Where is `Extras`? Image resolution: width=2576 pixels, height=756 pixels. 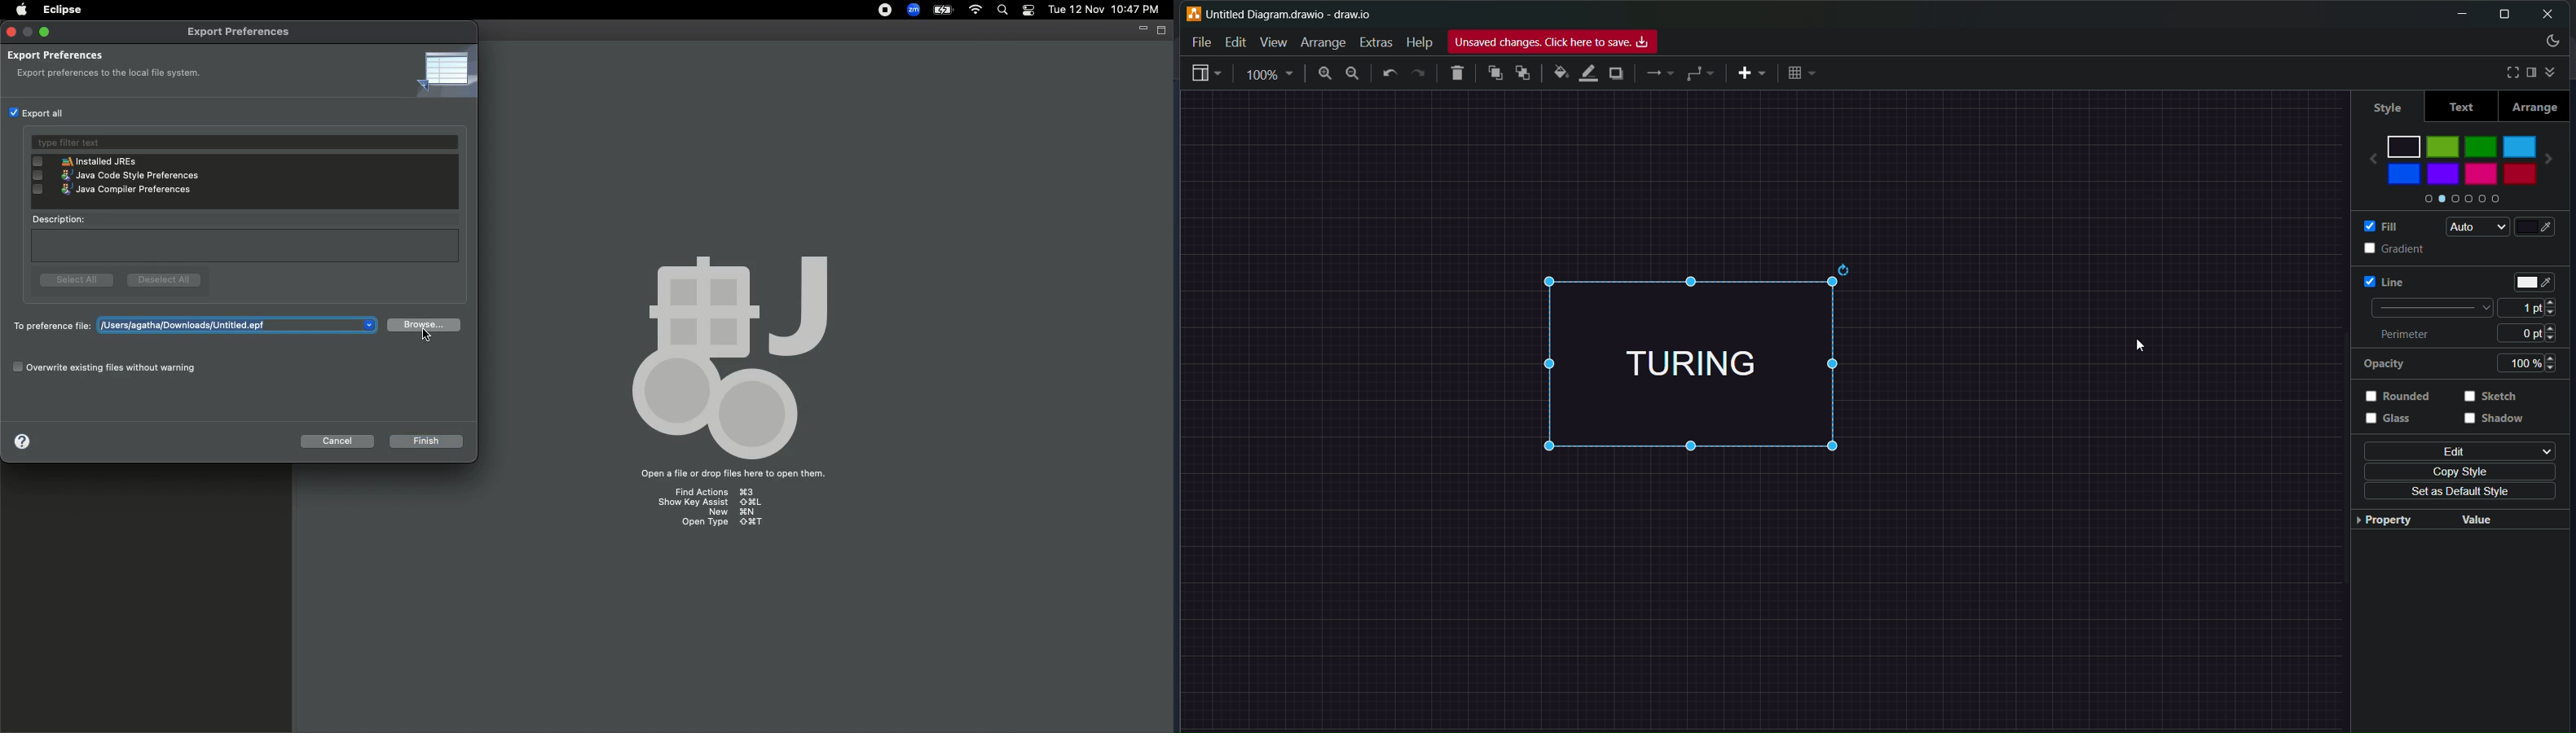 Extras is located at coordinates (1378, 40).